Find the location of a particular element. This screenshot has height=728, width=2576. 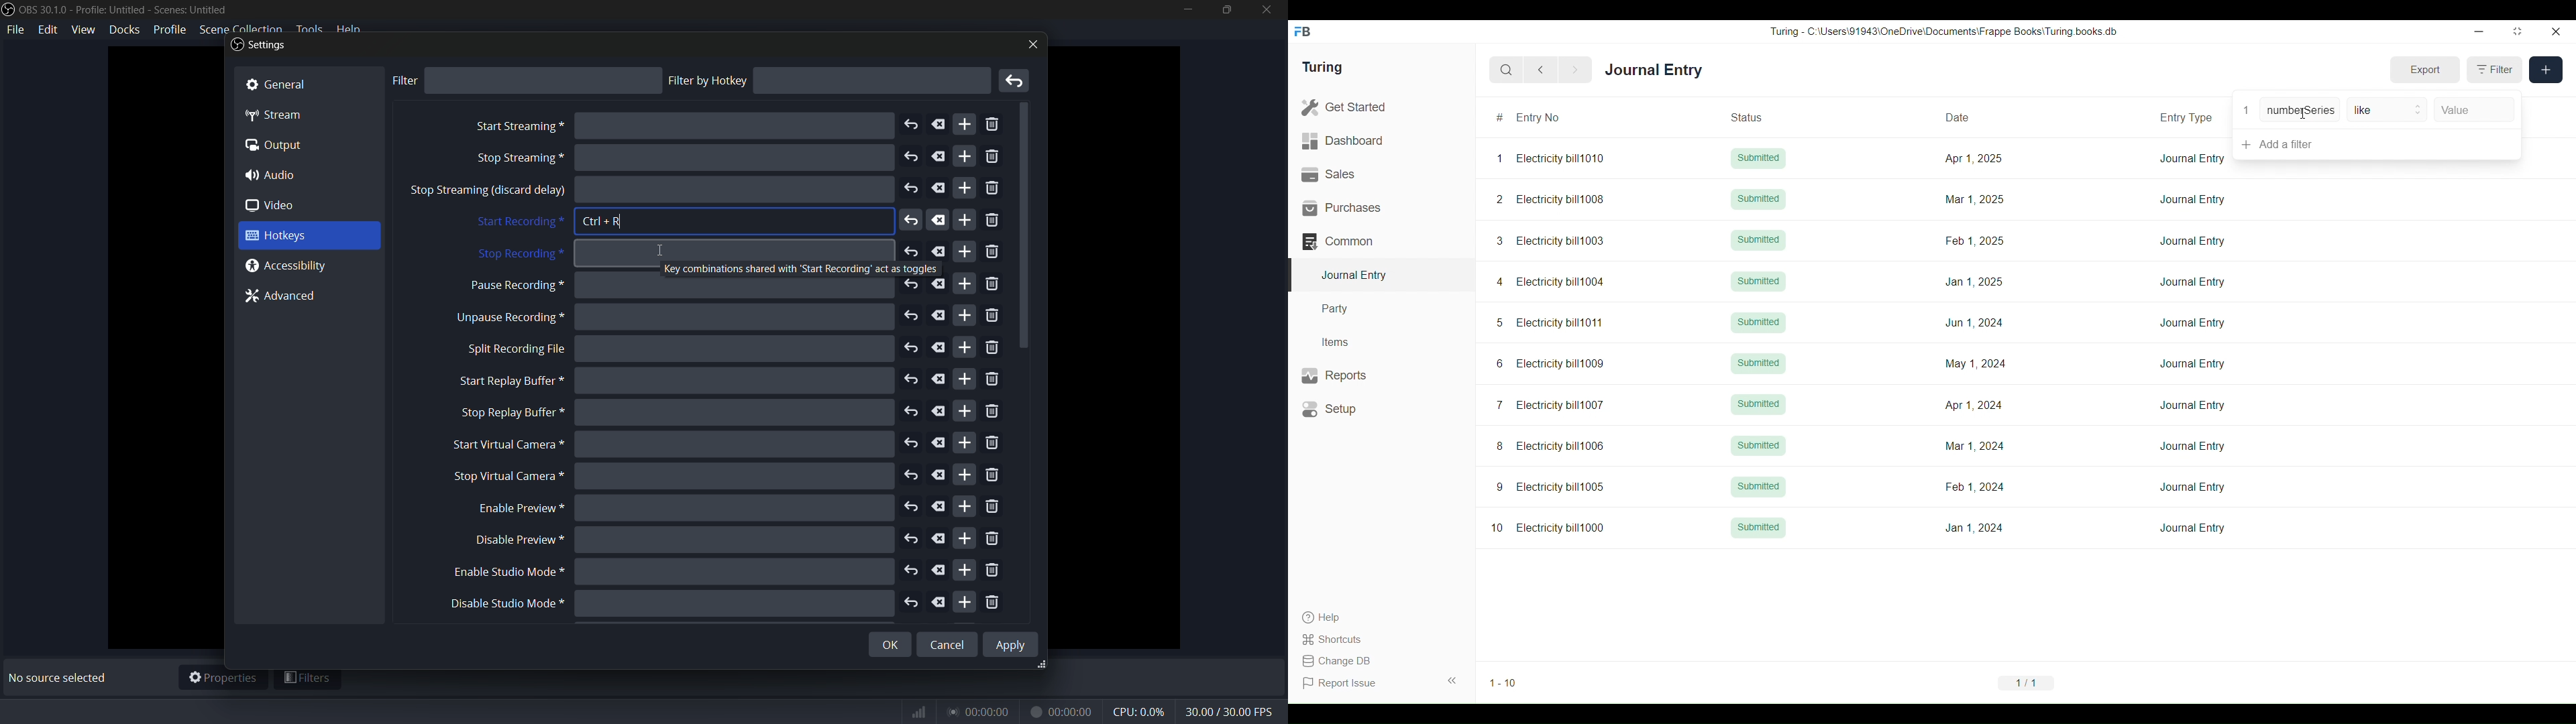

Feb 1,2024 is located at coordinates (1974, 487).